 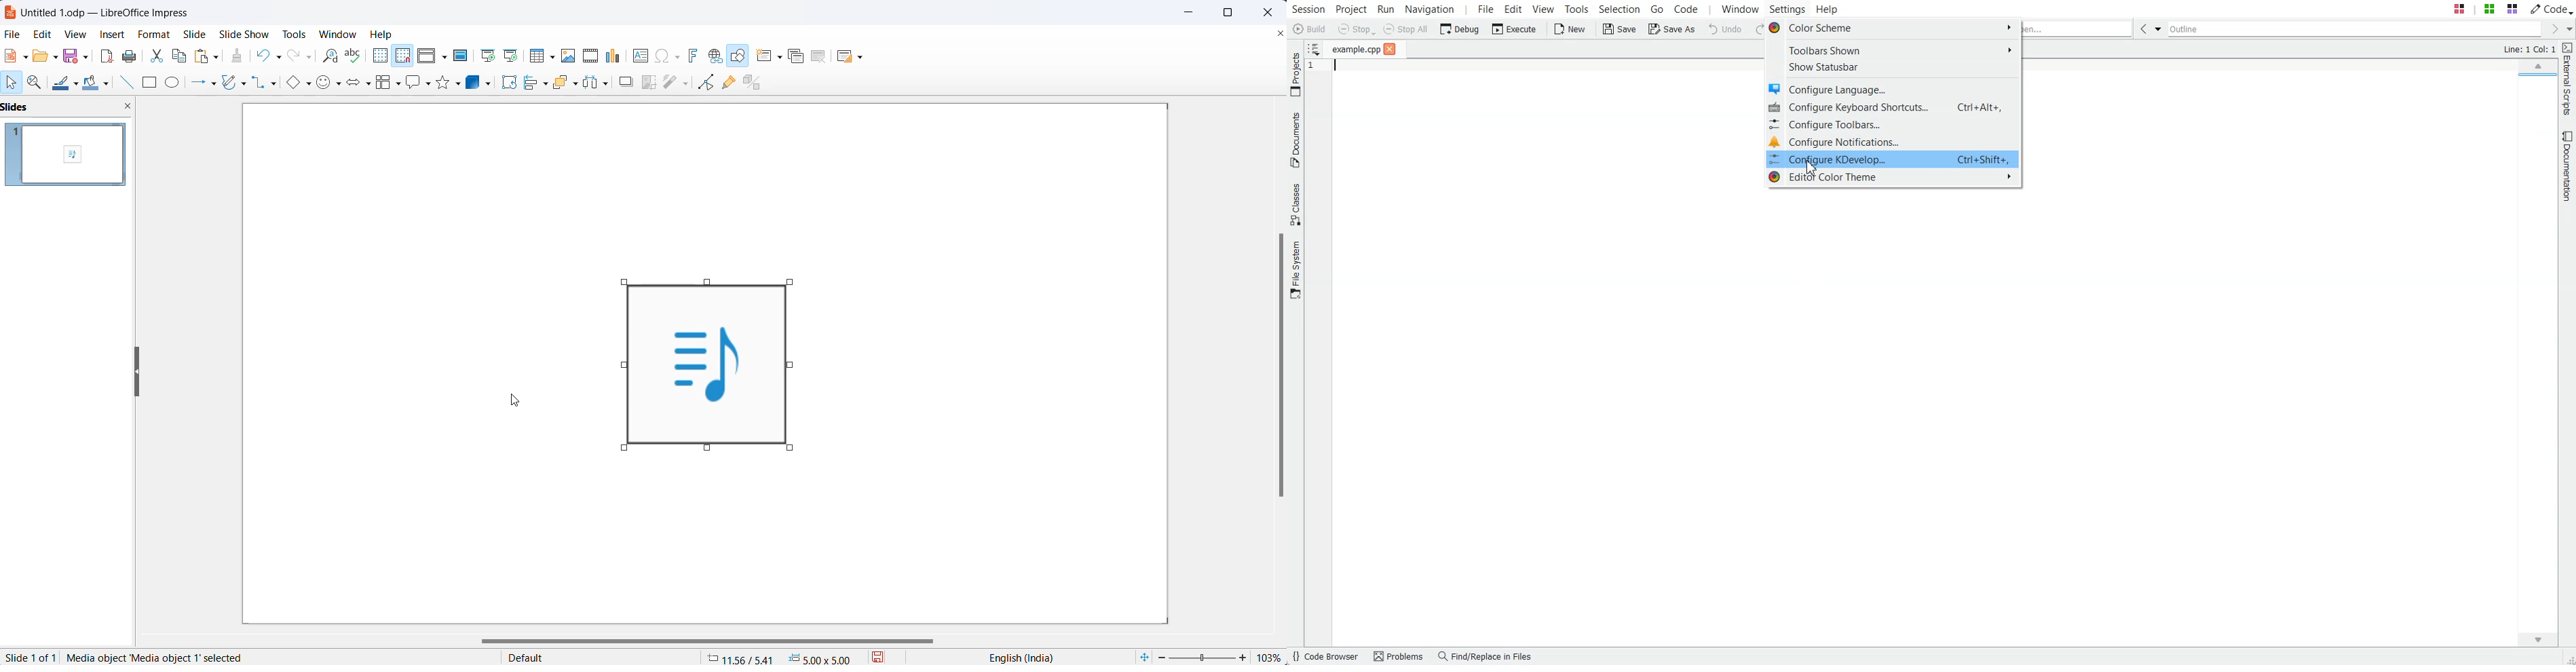 I want to click on basic shapes options, so click(x=307, y=85).